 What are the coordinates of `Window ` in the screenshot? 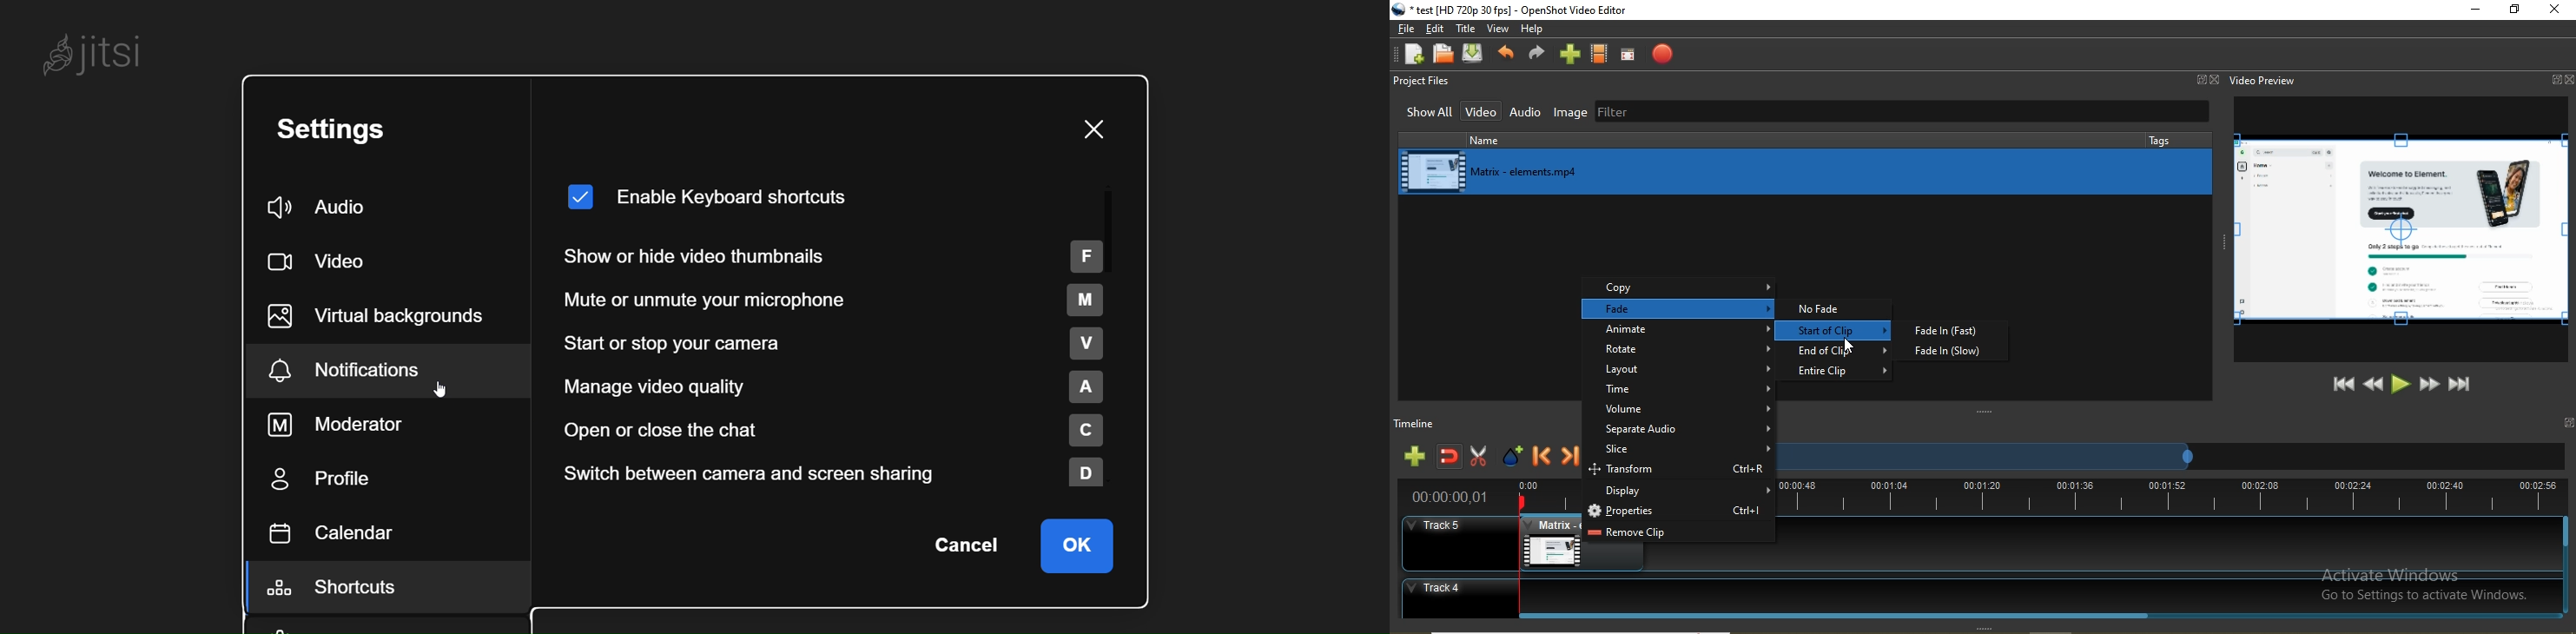 It's located at (2202, 79).